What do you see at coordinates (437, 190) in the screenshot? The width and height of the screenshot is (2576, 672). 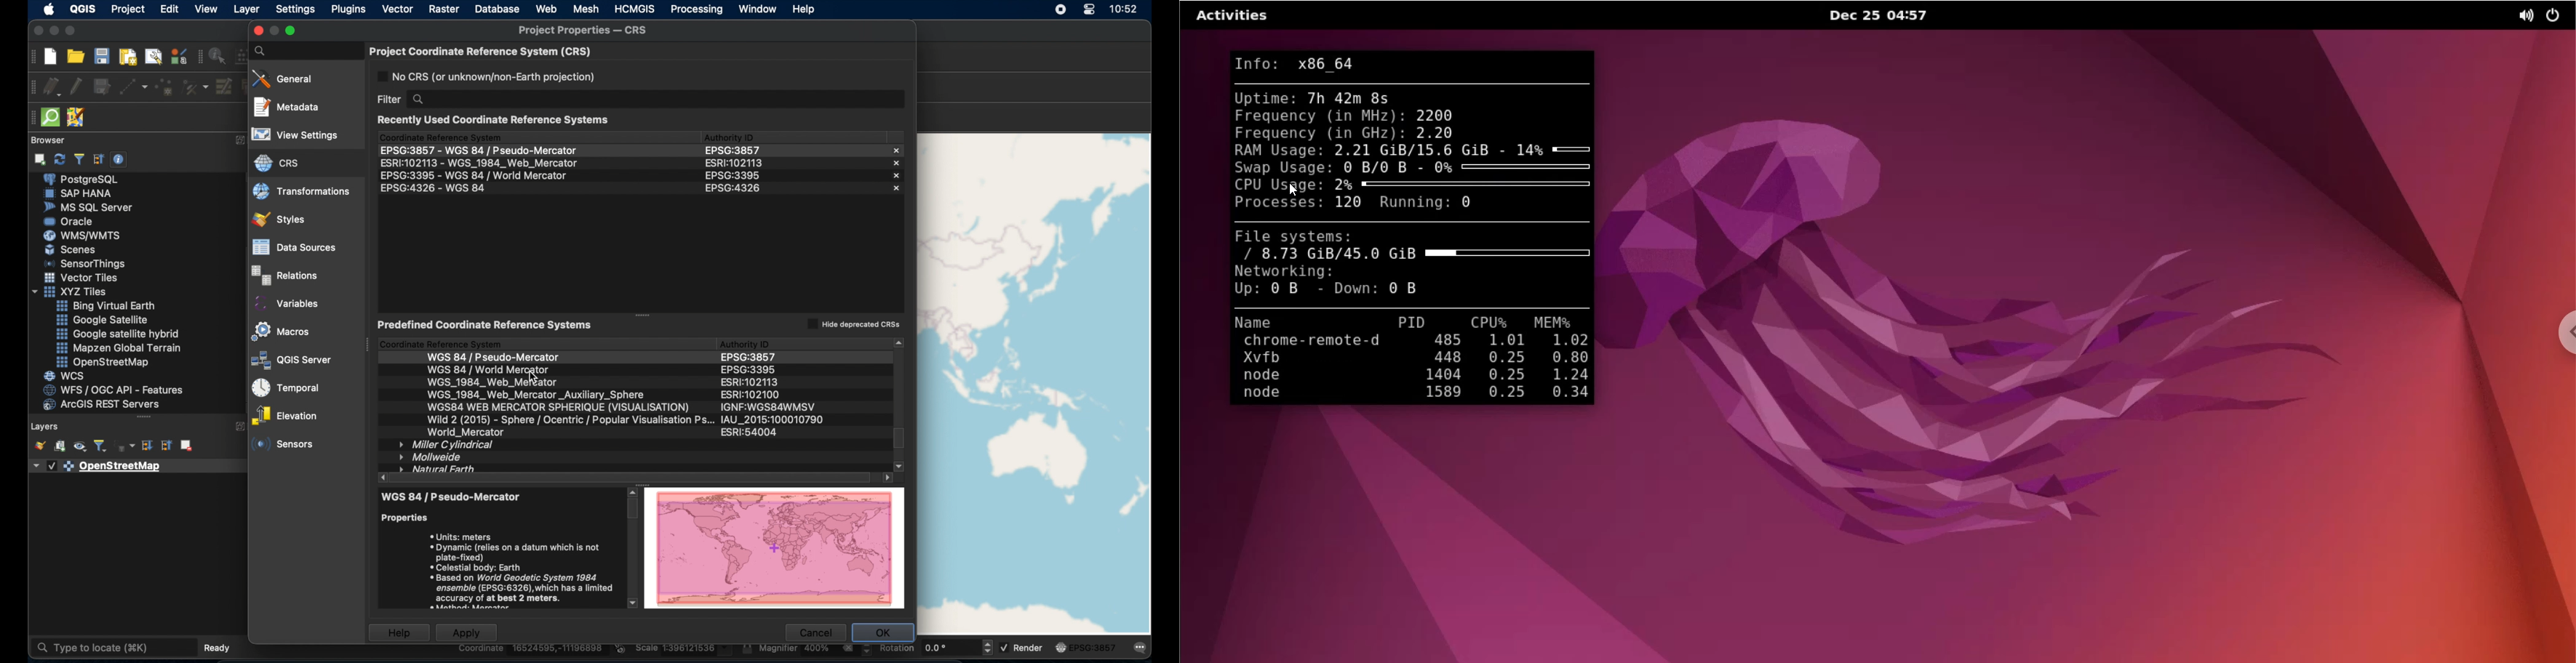 I see `EPSG:4326 - WGS 84` at bounding box center [437, 190].